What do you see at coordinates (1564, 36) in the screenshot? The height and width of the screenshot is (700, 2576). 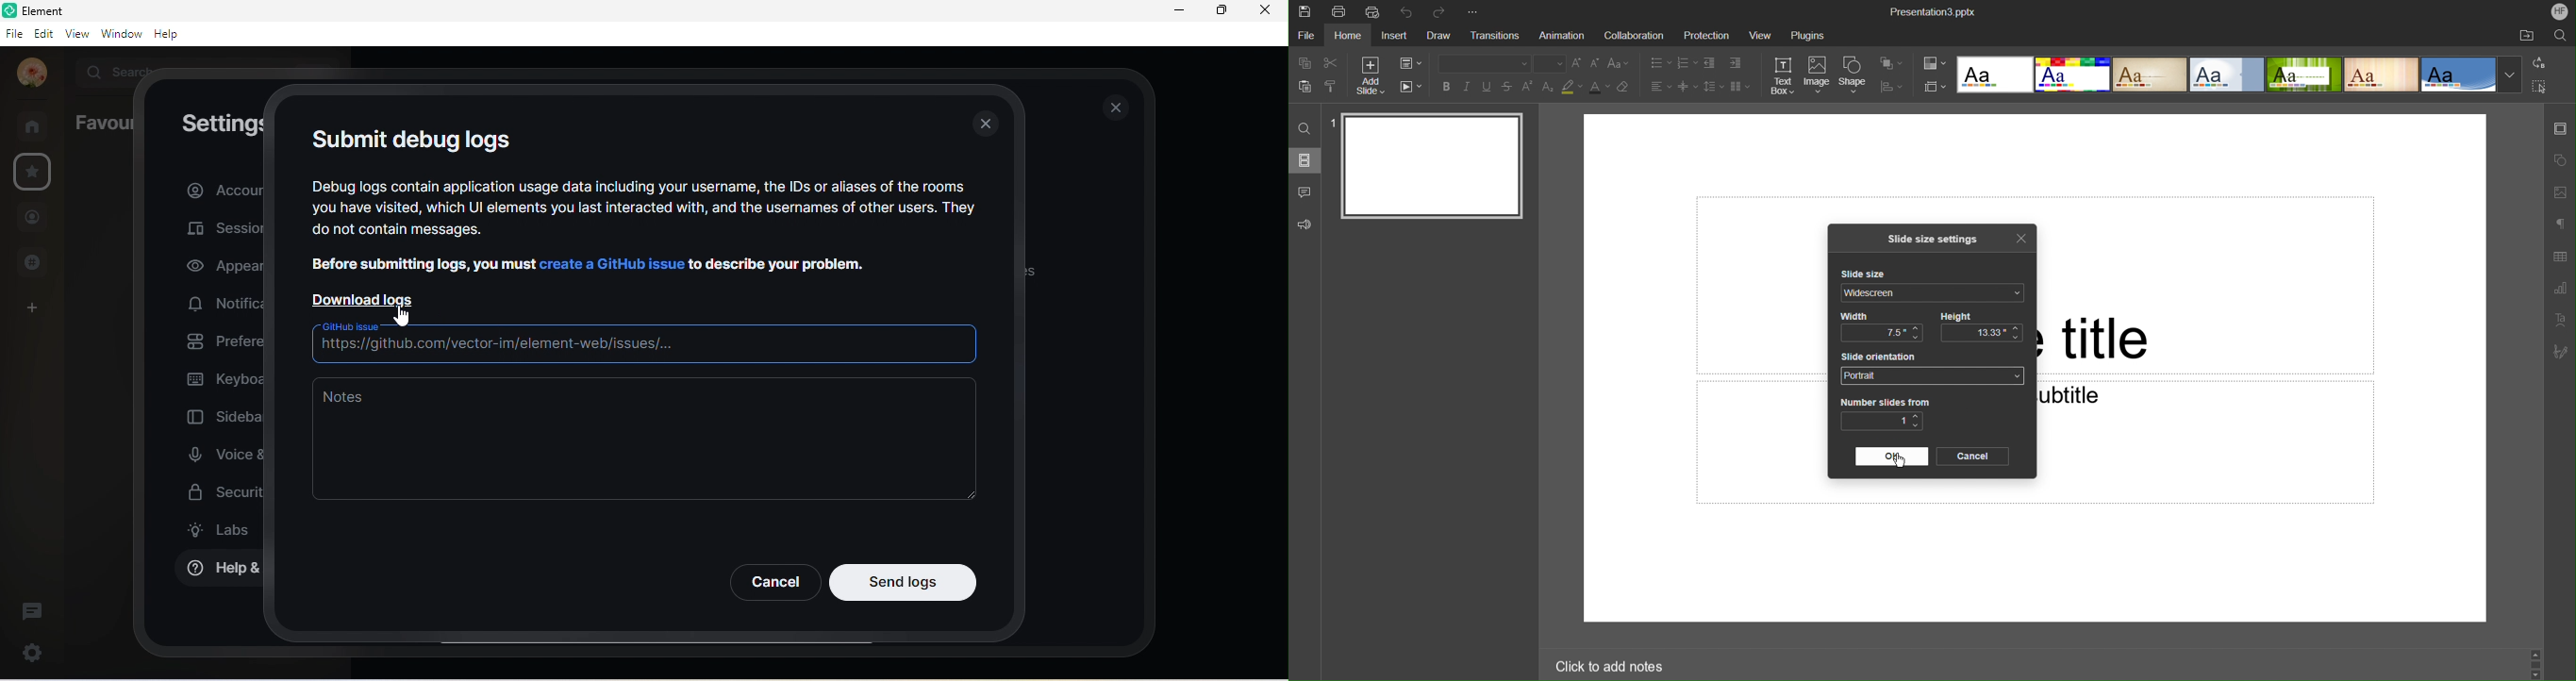 I see `Animation` at bounding box center [1564, 36].